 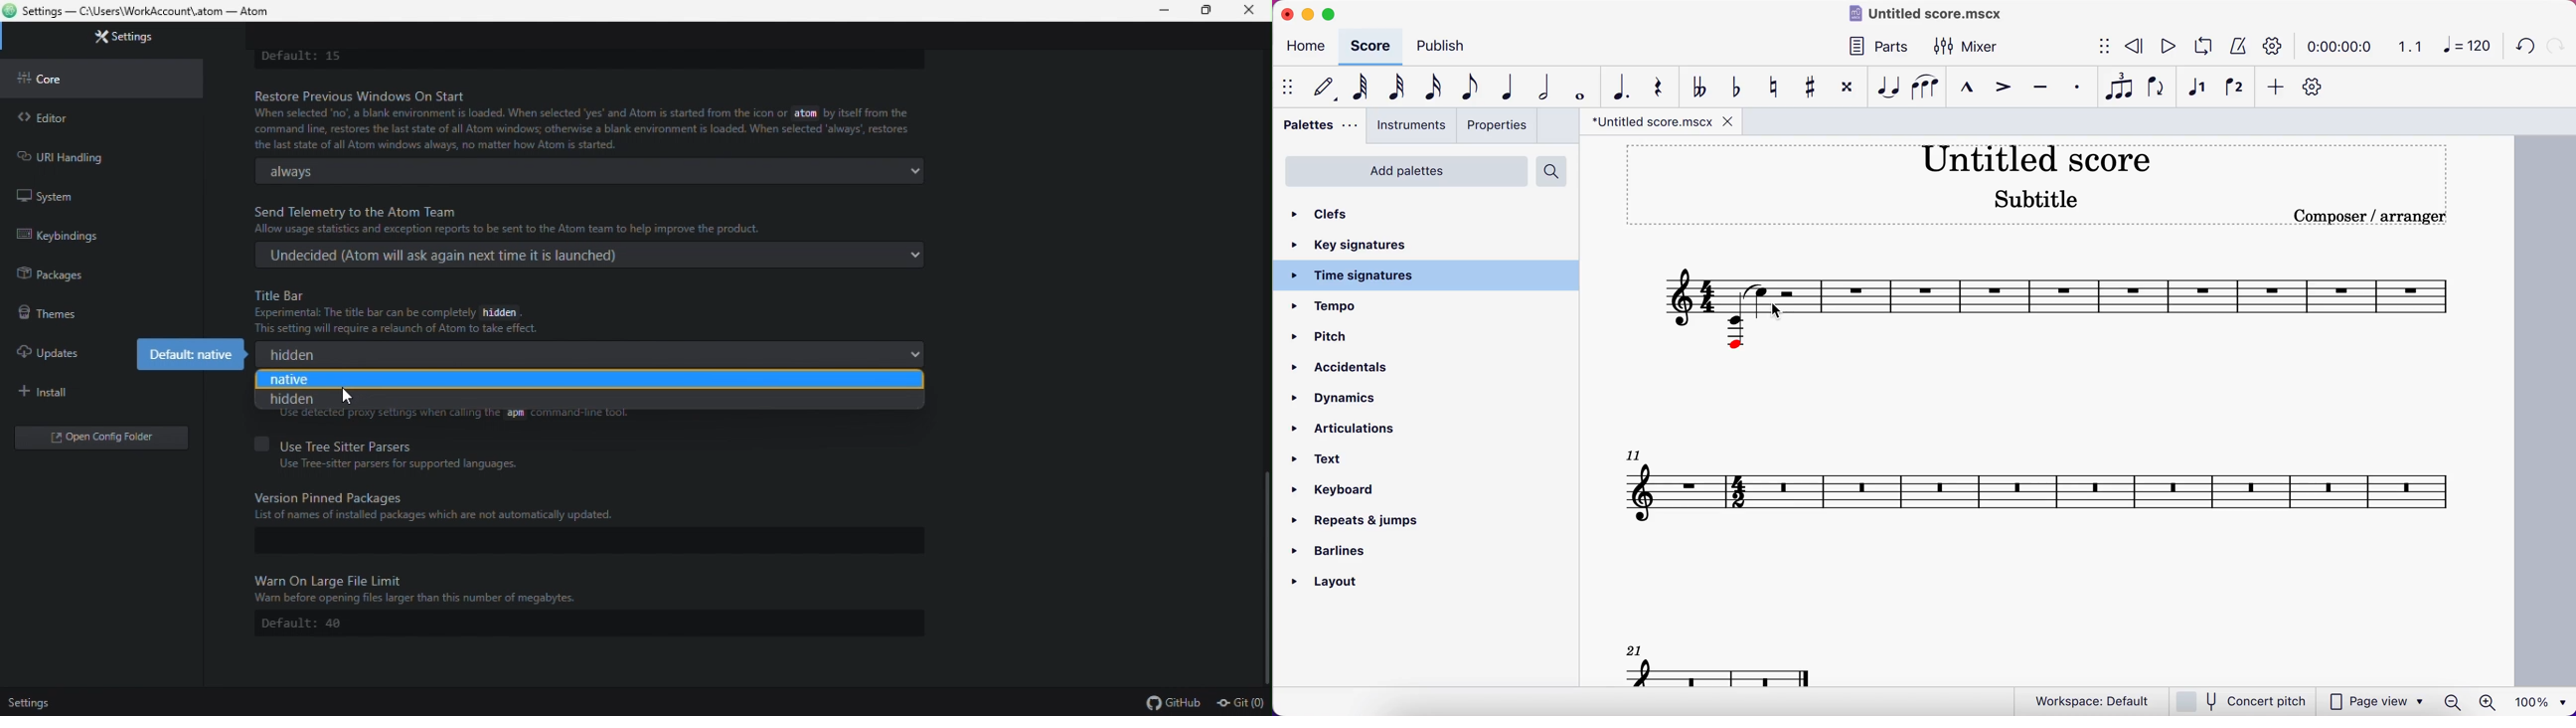 What do you see at coordinates (1626, 87) in the screenshot?
I see `augmentation dot` at bounding box center [1626, 87].